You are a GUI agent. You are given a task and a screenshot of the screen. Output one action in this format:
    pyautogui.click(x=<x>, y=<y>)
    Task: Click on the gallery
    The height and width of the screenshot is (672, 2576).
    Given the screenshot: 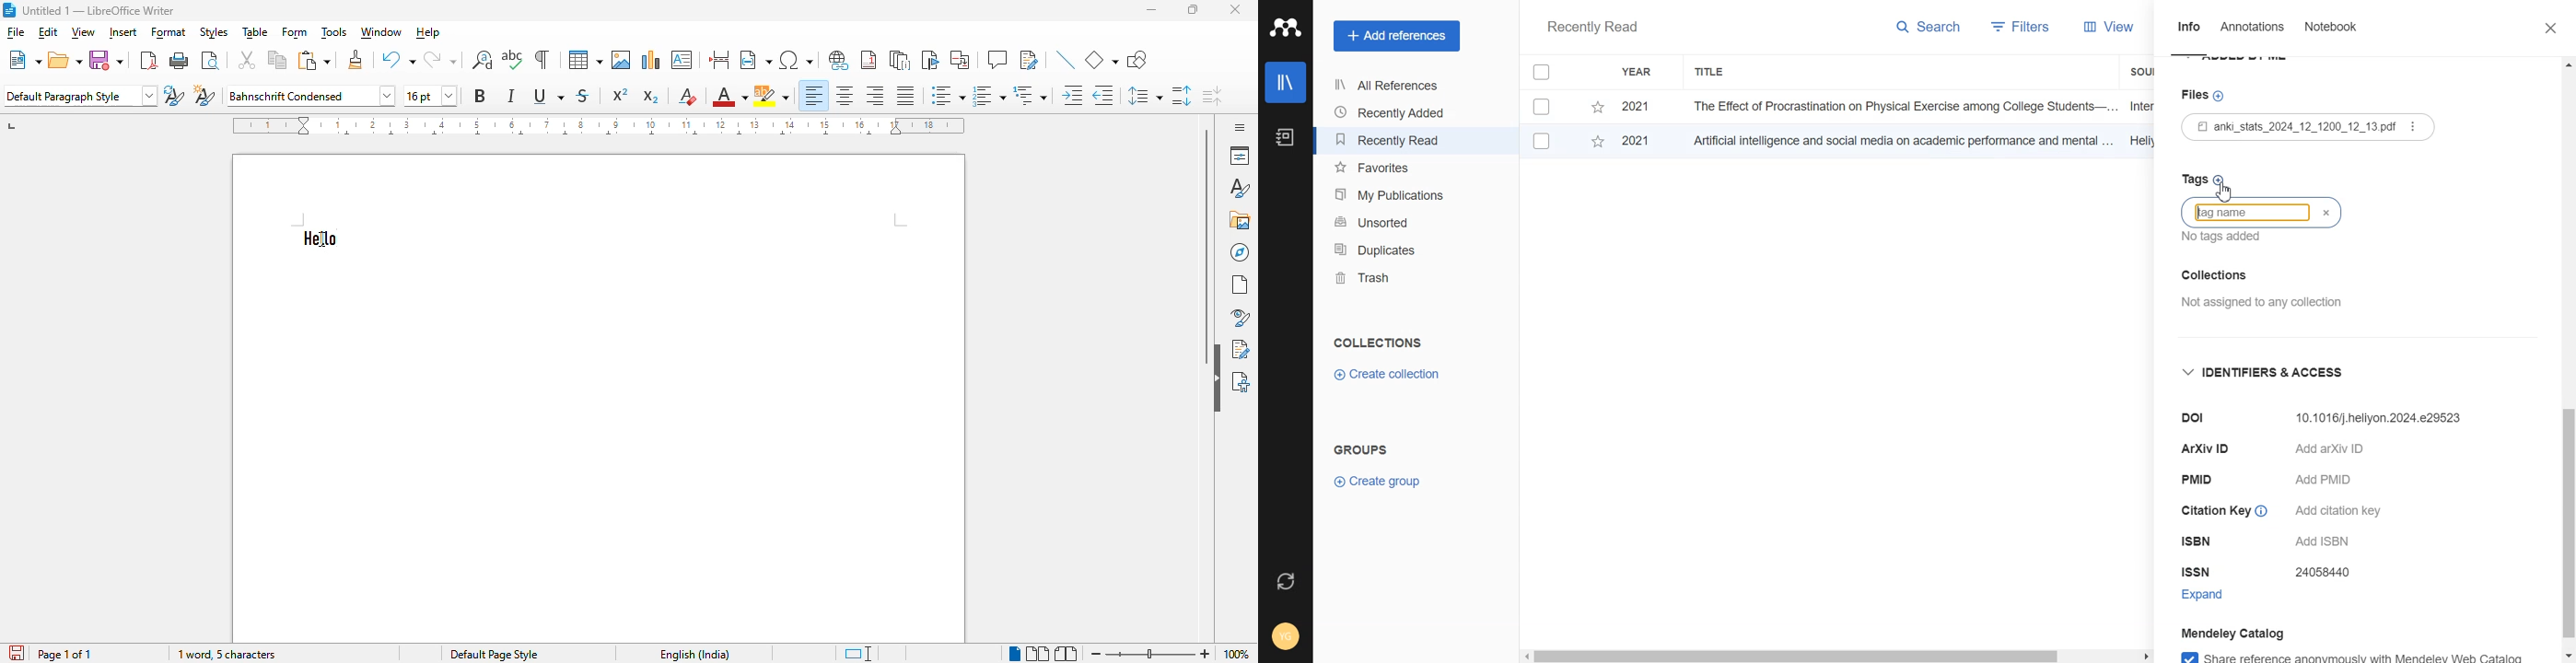 What is the action you would take?
    pyautogui.click(x=1240, y=220)
    